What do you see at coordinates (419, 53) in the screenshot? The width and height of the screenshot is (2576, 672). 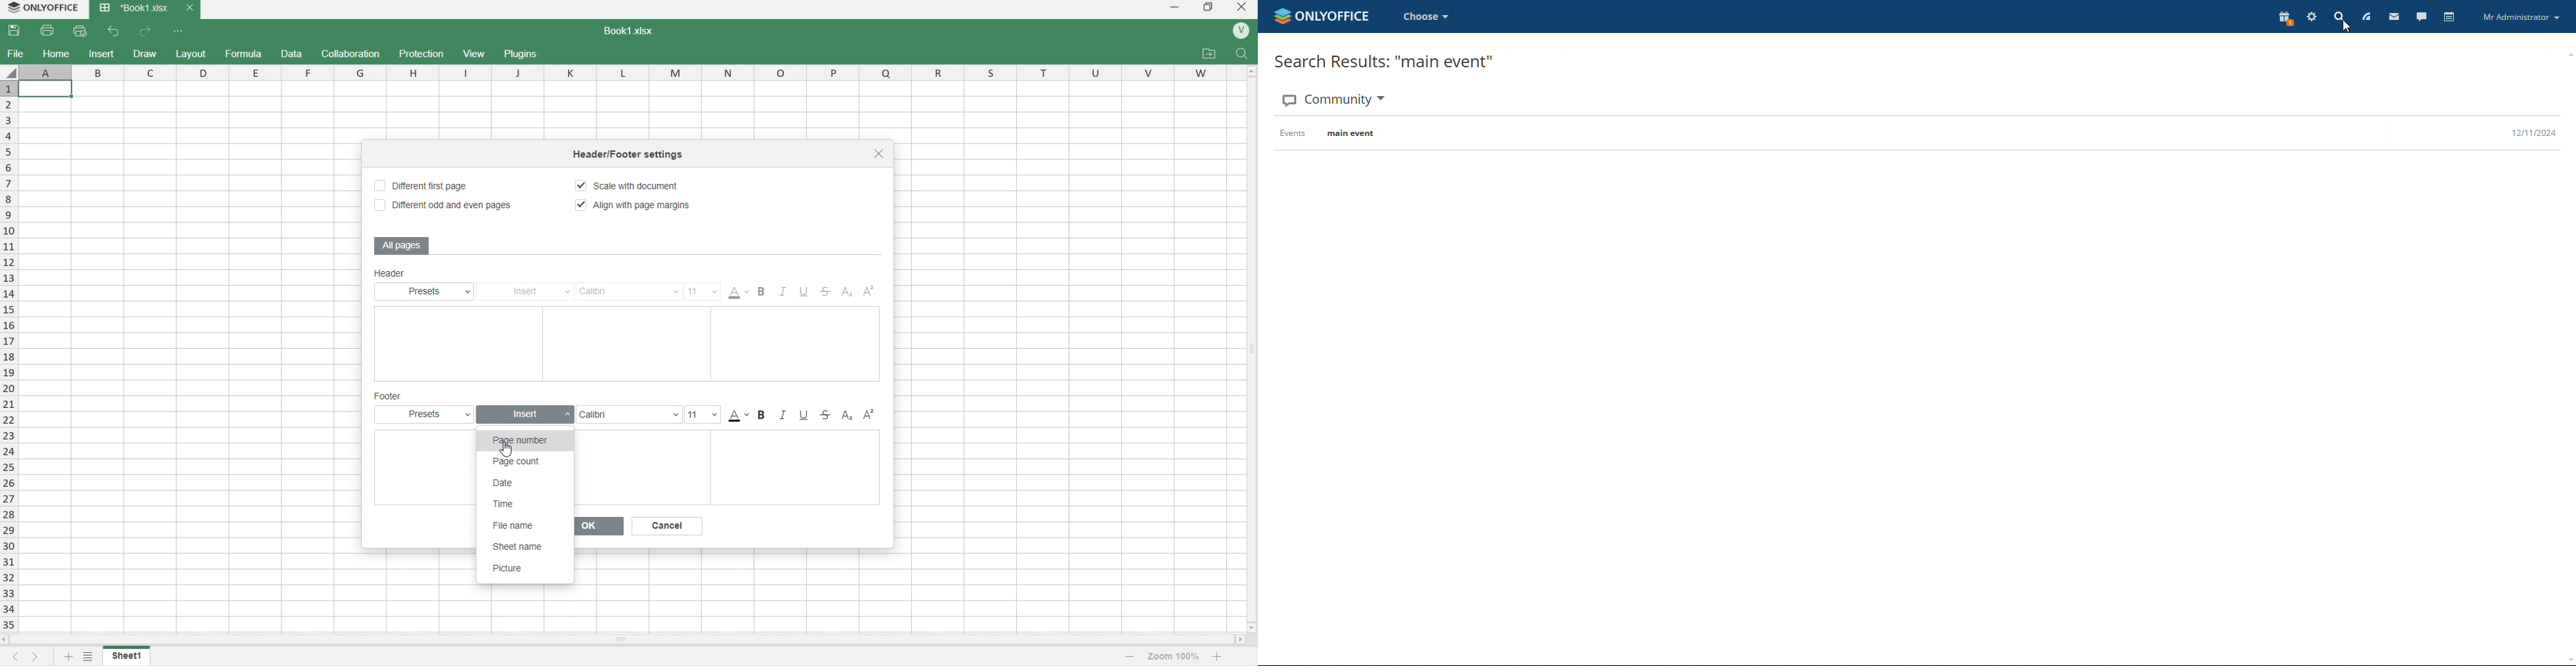 I see `protection` at bounding box center [419, 53].